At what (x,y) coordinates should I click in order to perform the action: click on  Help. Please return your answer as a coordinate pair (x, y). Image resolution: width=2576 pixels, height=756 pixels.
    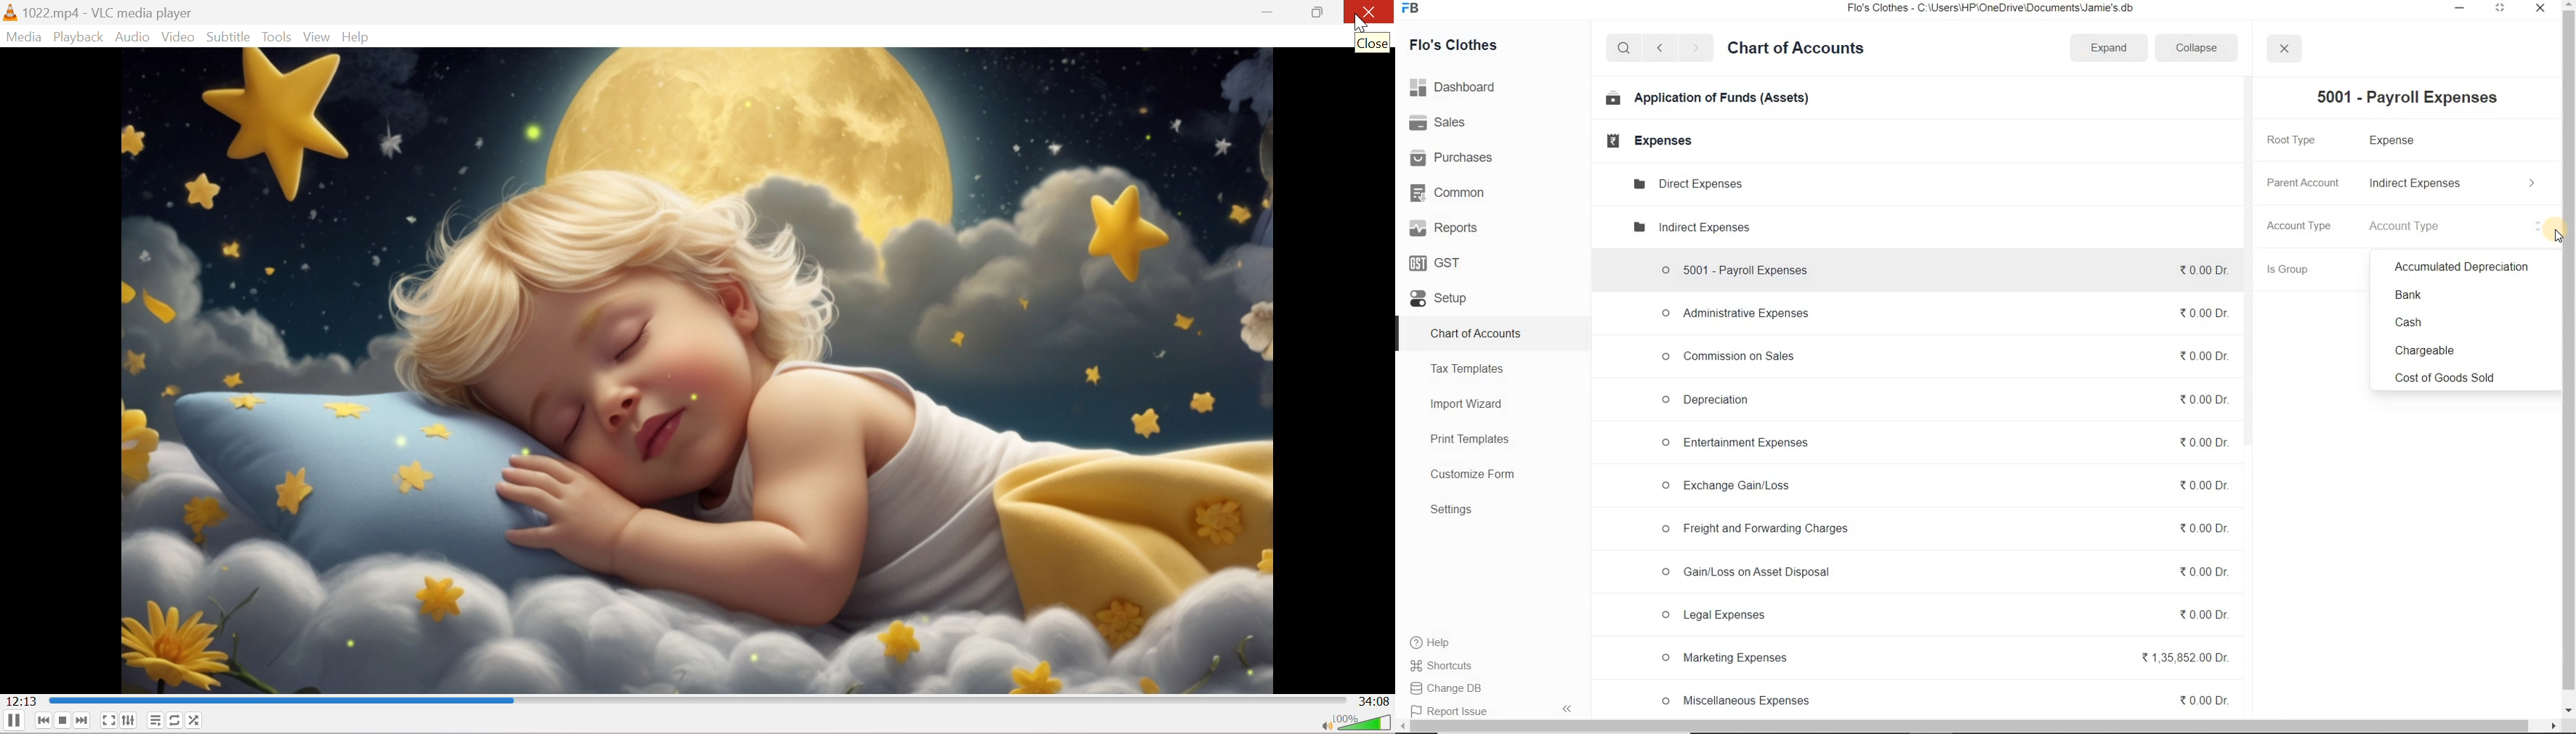
    Looking at the image, I should click on (1438, 643).